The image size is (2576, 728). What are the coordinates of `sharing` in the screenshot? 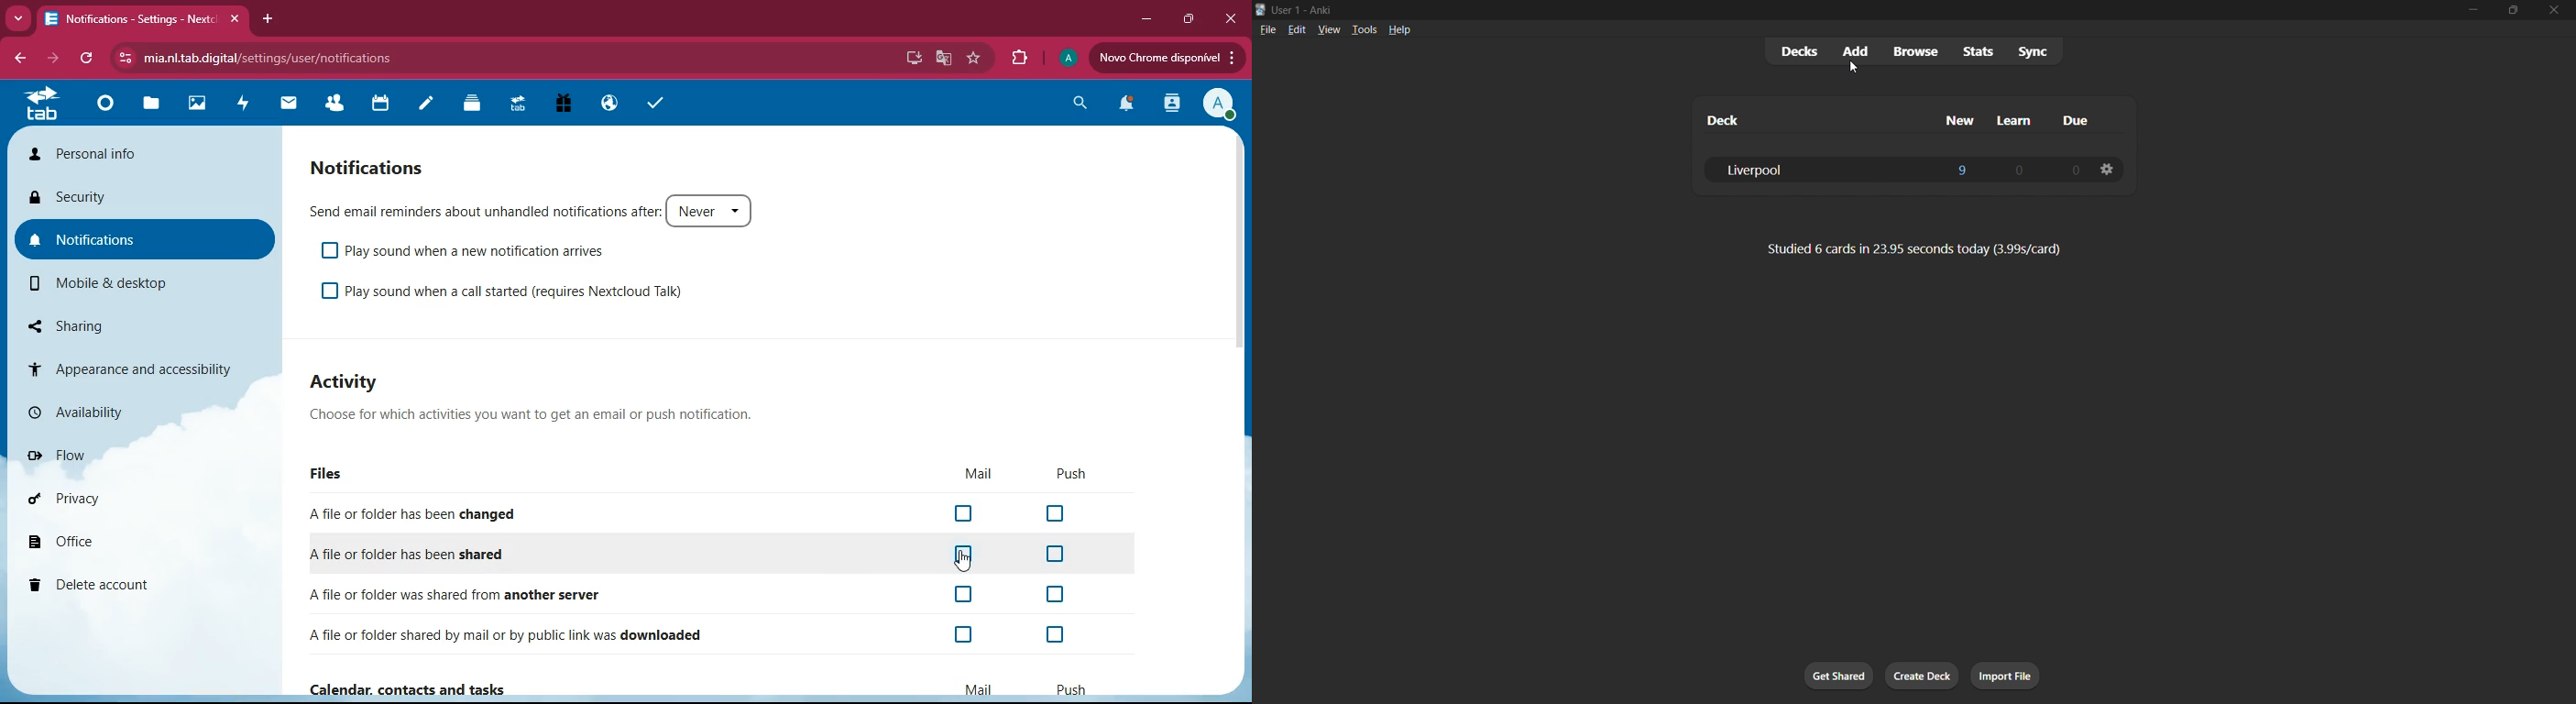 It's located at (82, 322).